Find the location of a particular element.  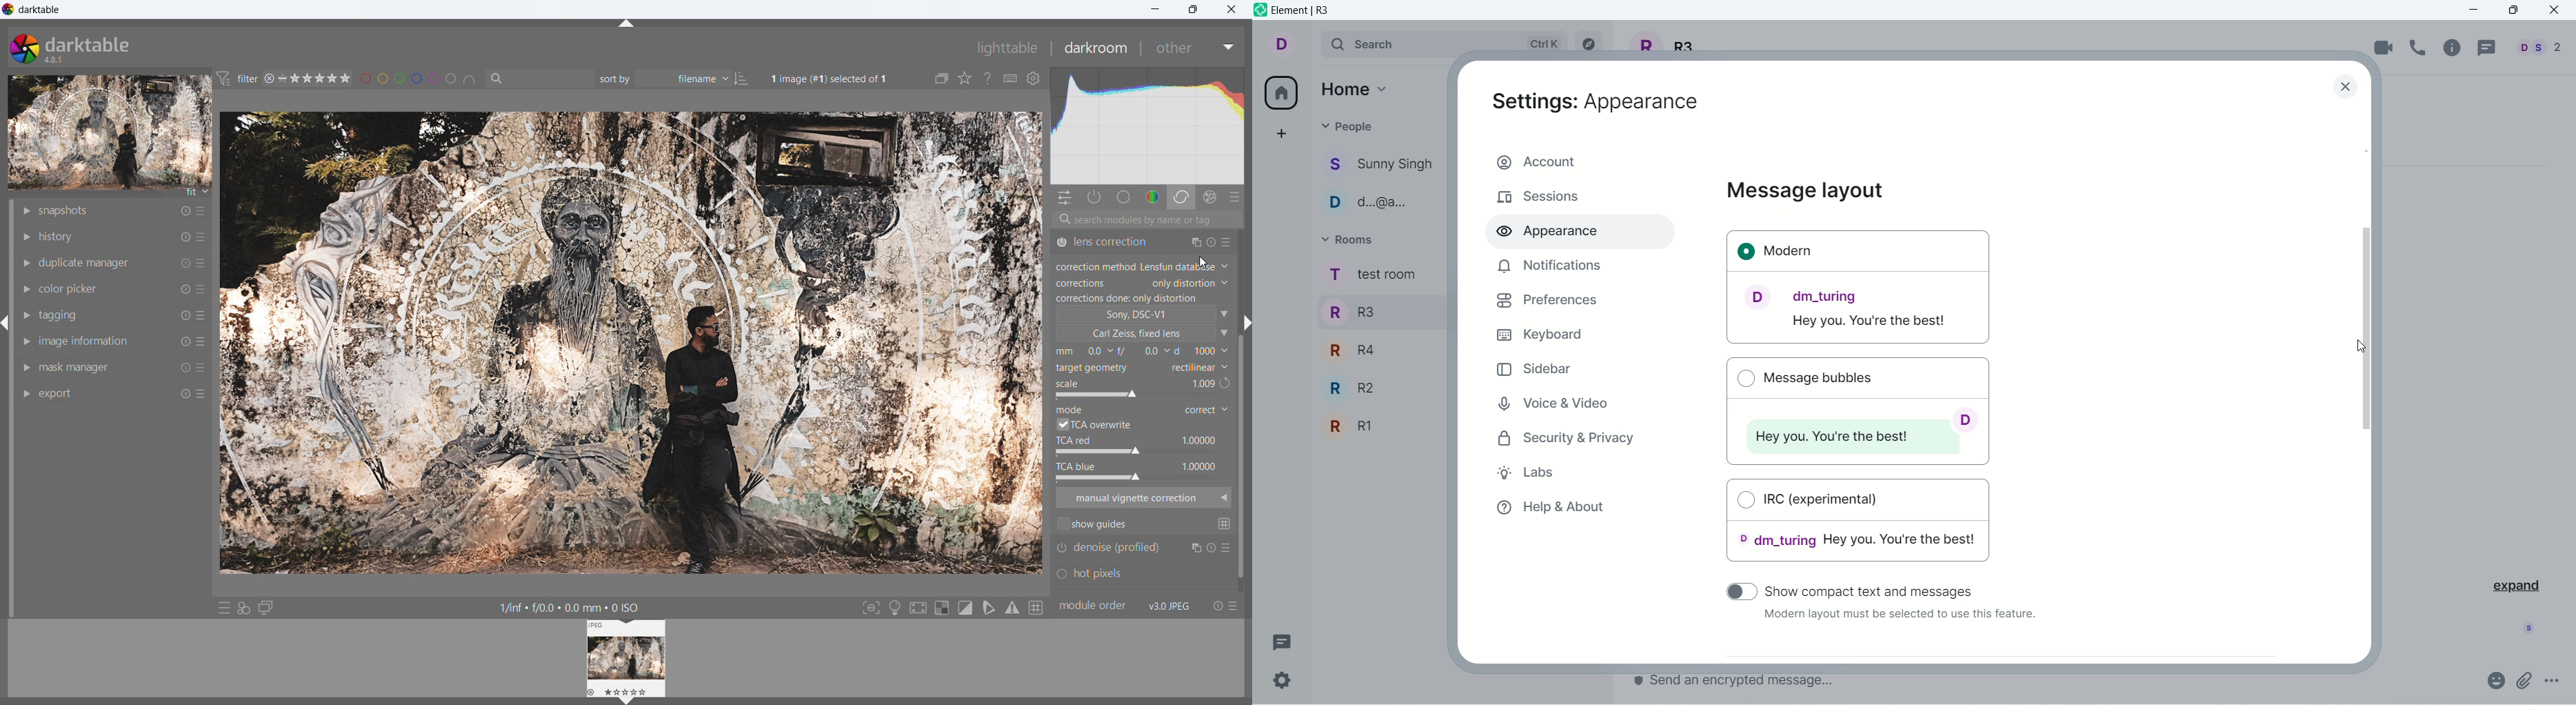

display a second darkroom image window is located at coordinates (268, 608).